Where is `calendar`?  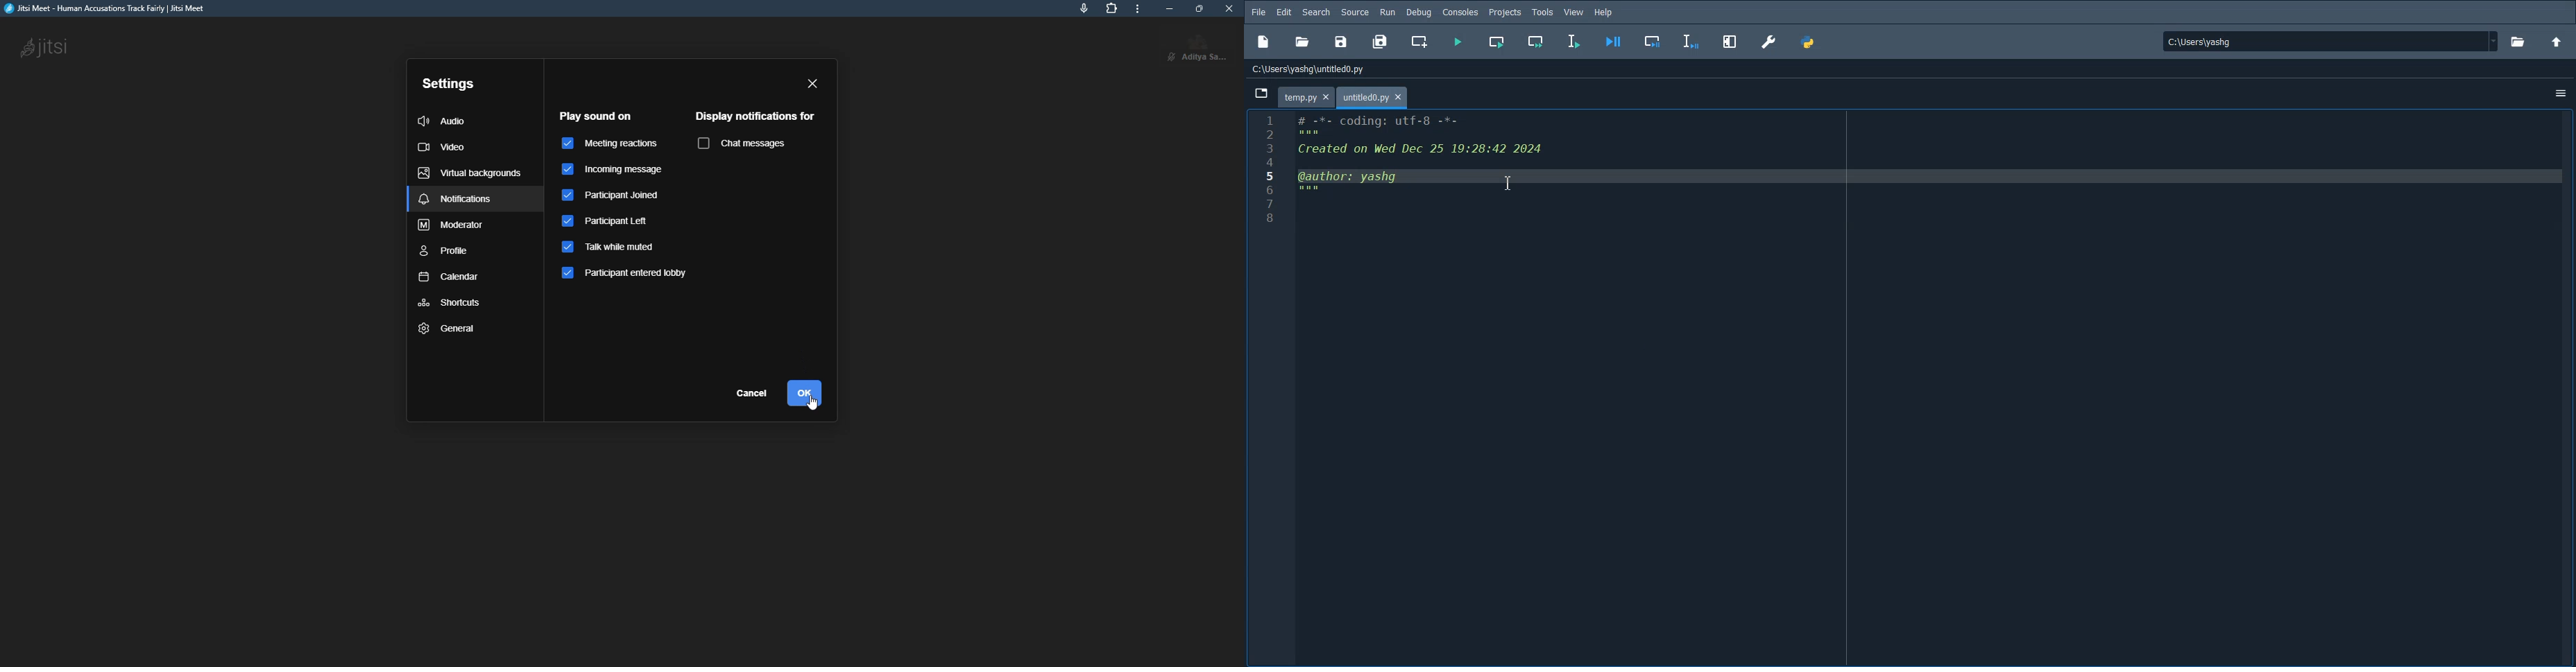 calendar is located at coordinates (451, 278).